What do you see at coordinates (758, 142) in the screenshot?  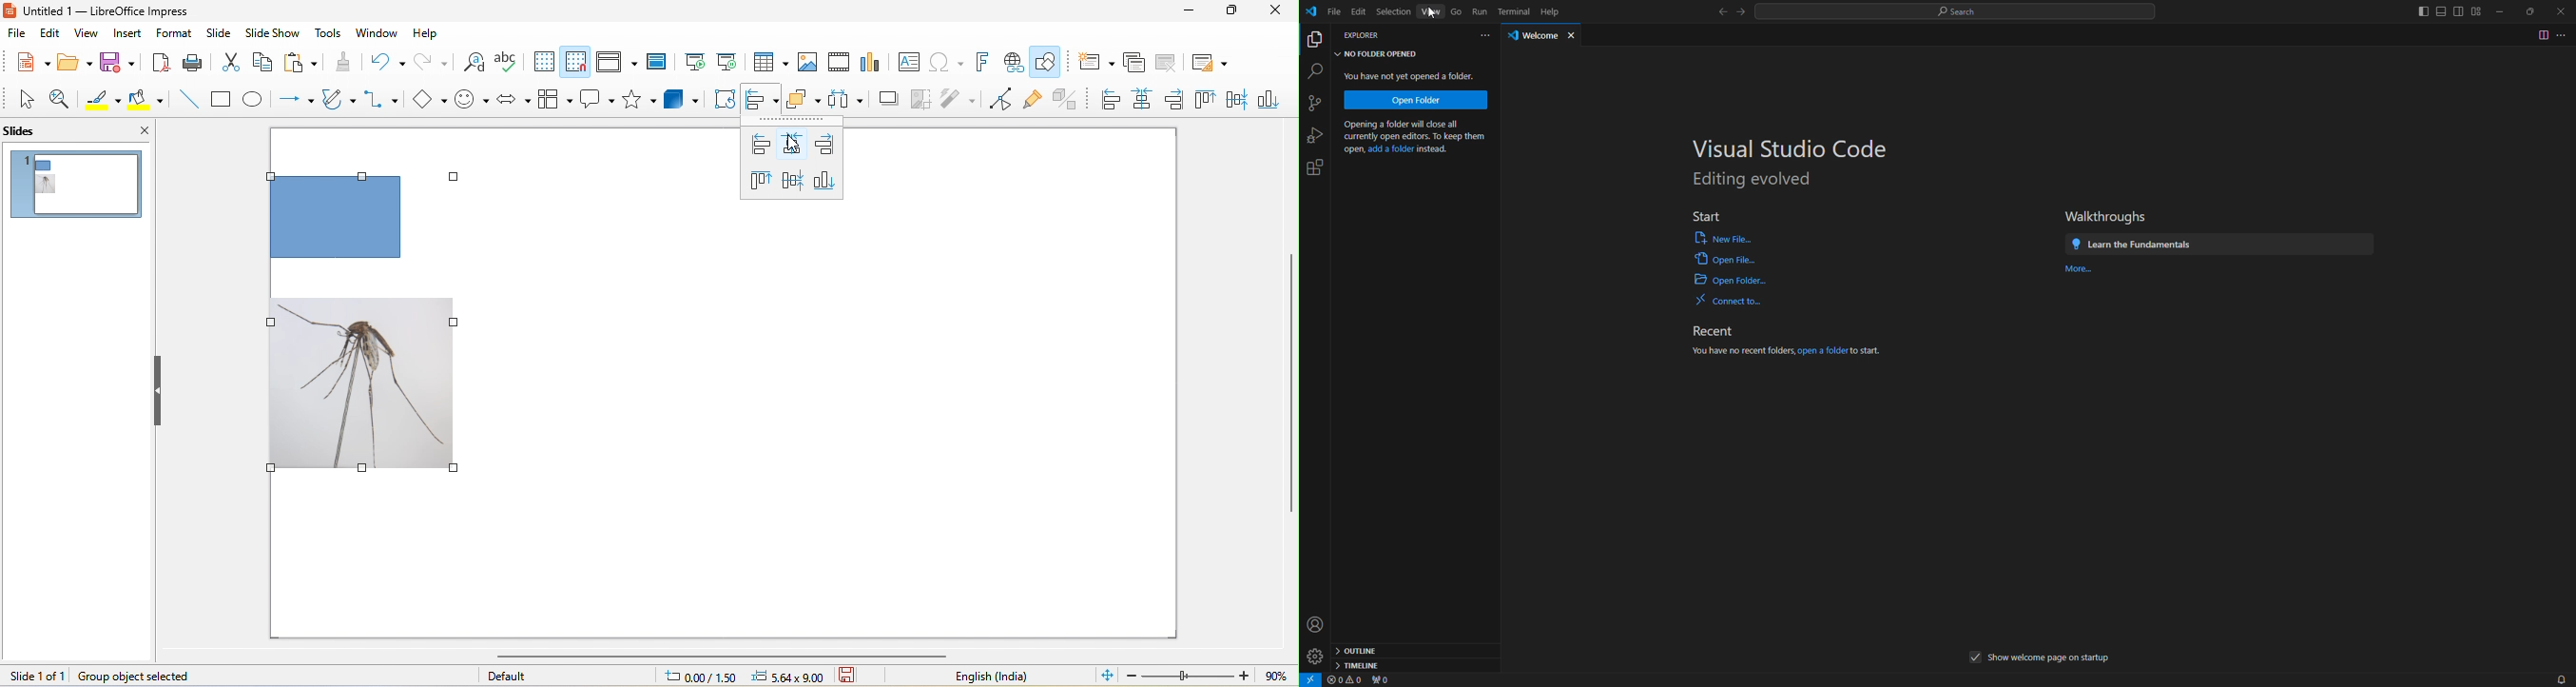 I see `left` at bounding box center [758, 142].